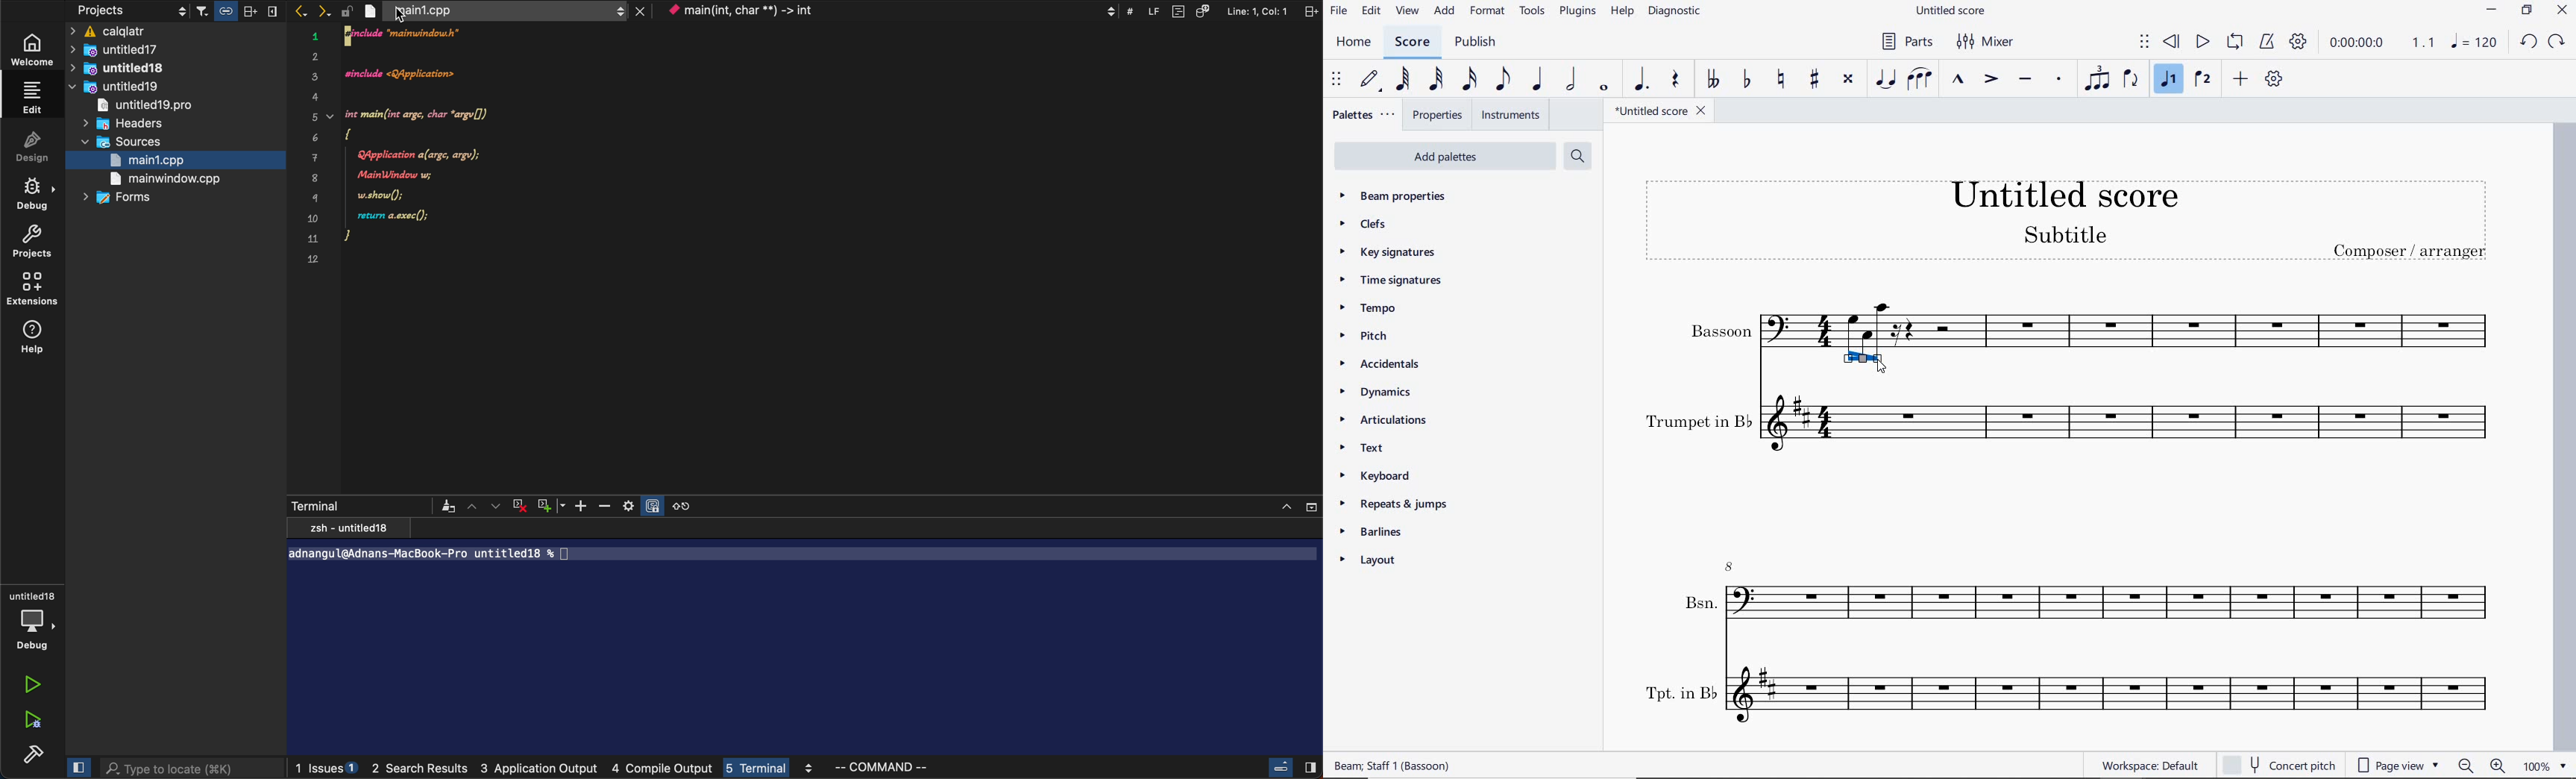  I want to click on run debug, so click(34, 718).